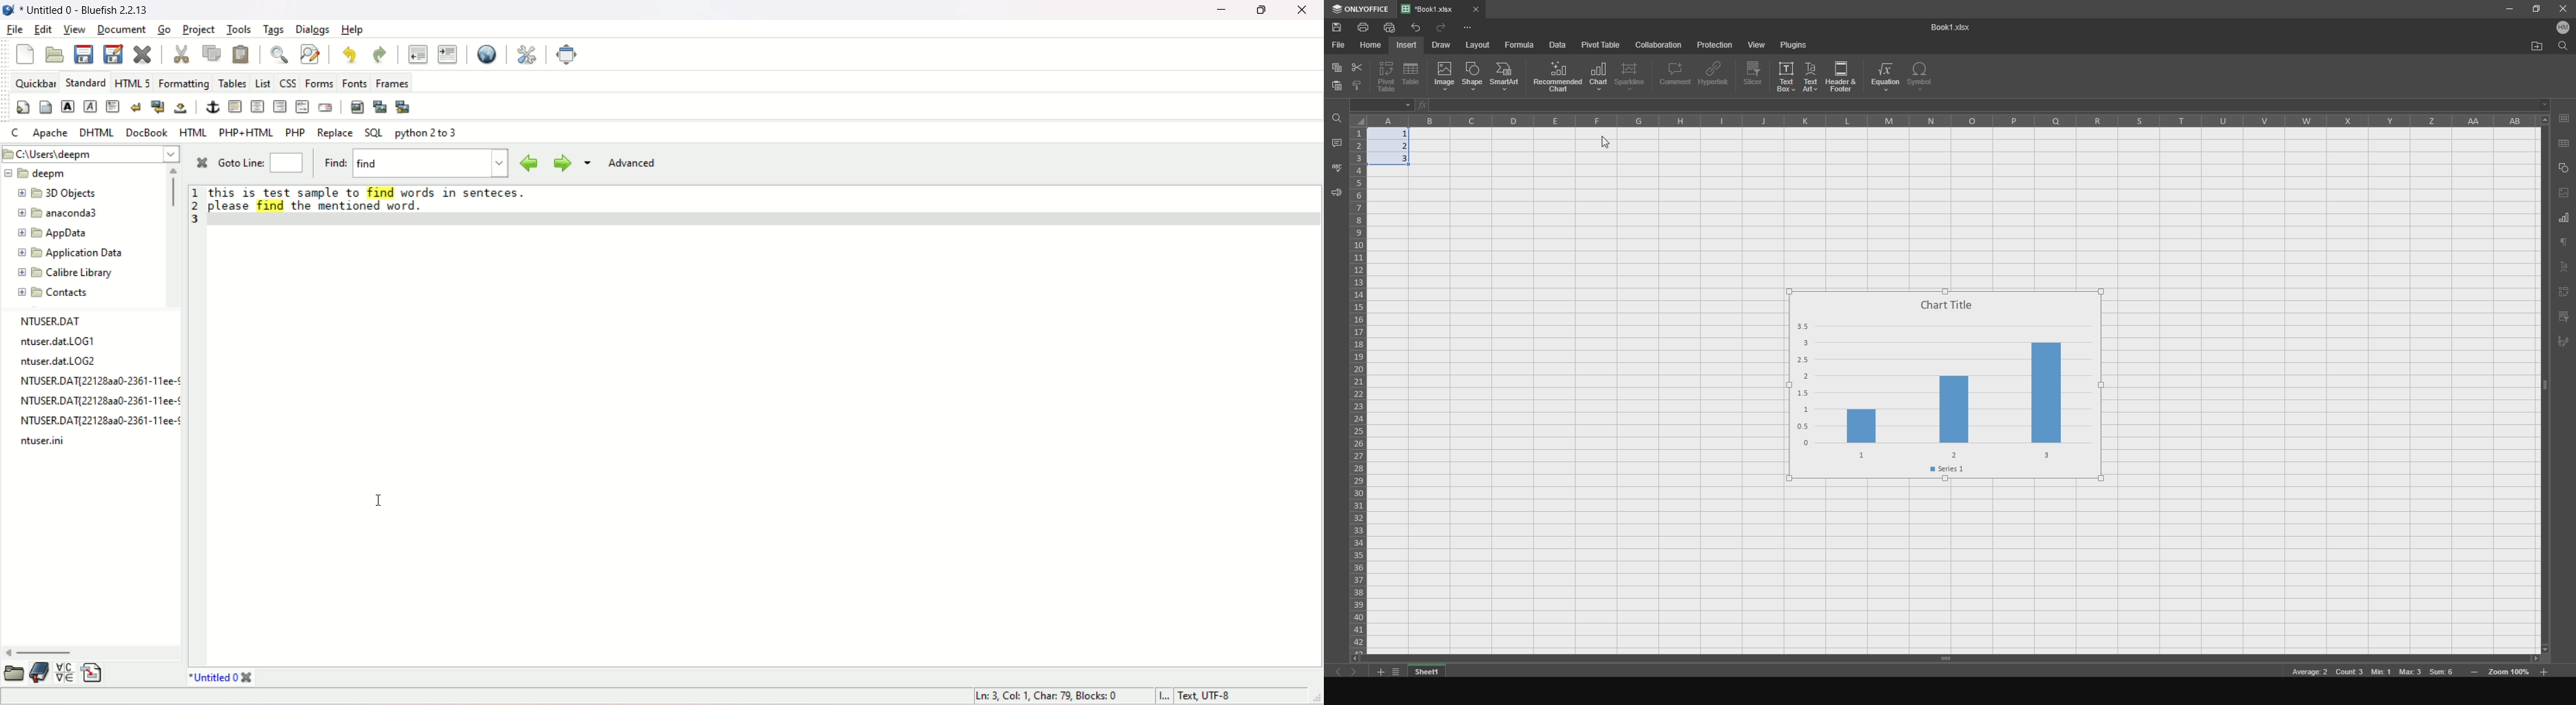  I want to click on text, so click(97, 382).